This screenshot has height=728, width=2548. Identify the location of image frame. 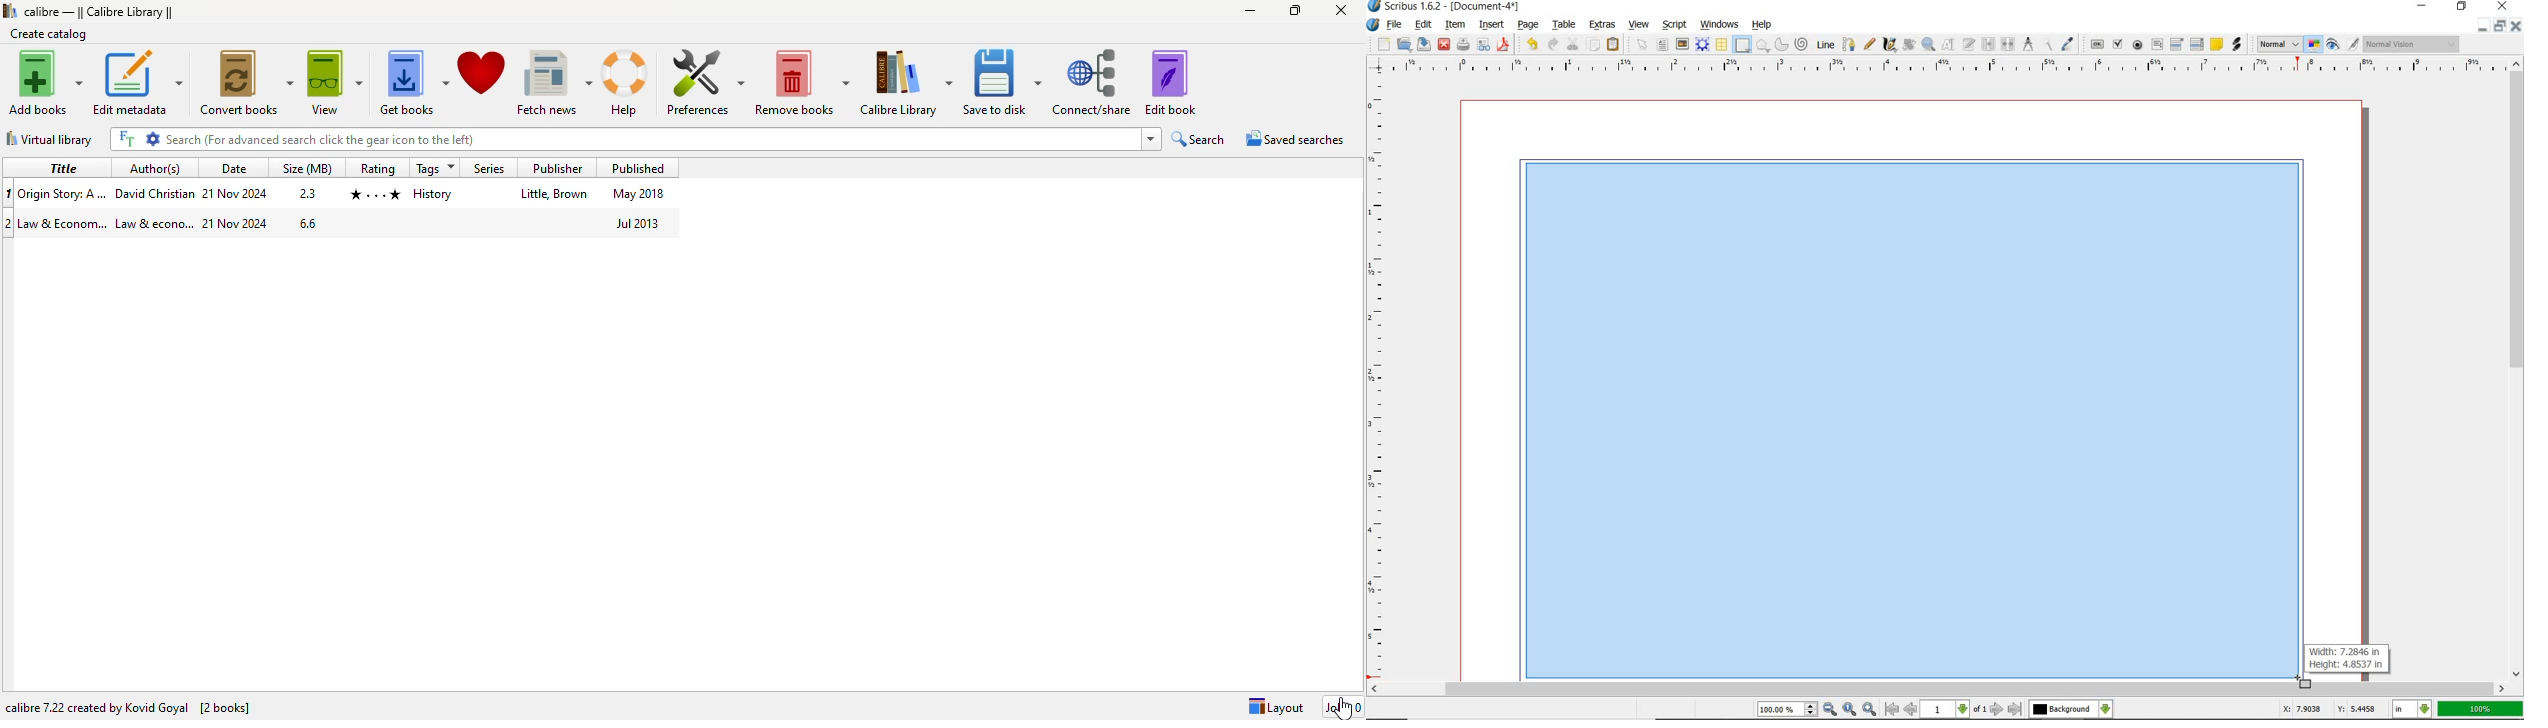
(1683, 46).